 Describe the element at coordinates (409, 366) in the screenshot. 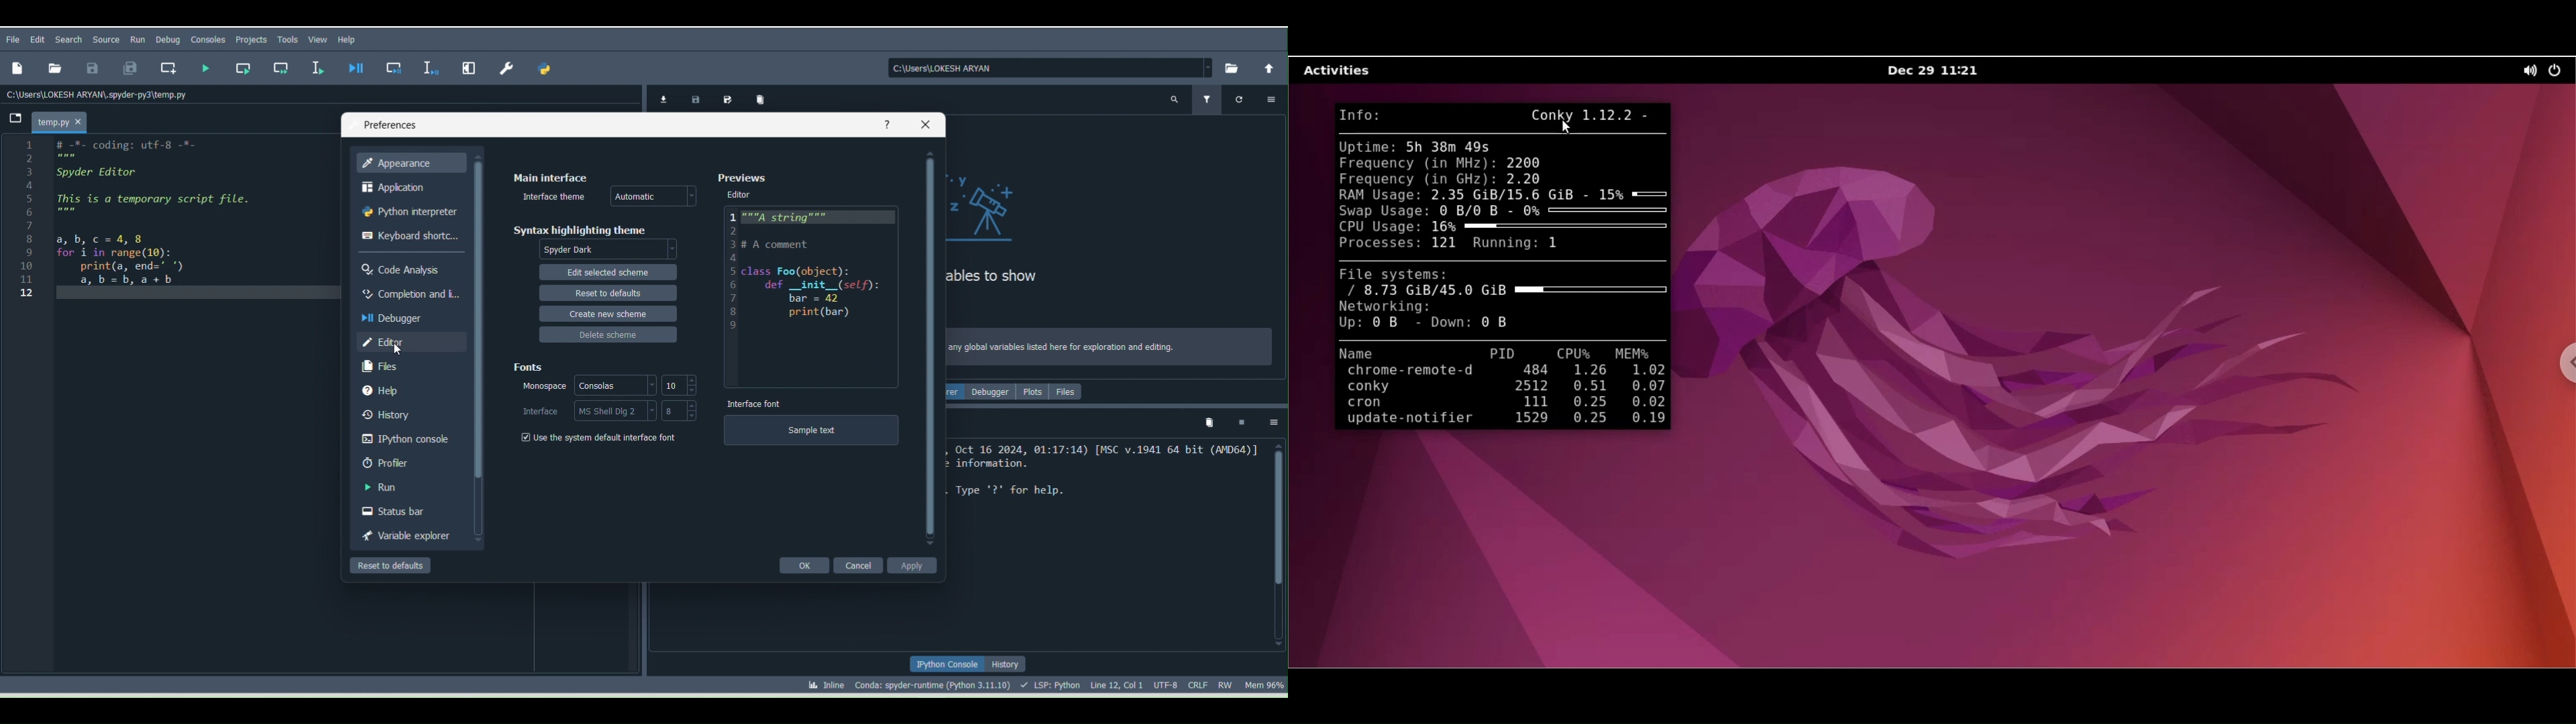

I see `Files` at that location.